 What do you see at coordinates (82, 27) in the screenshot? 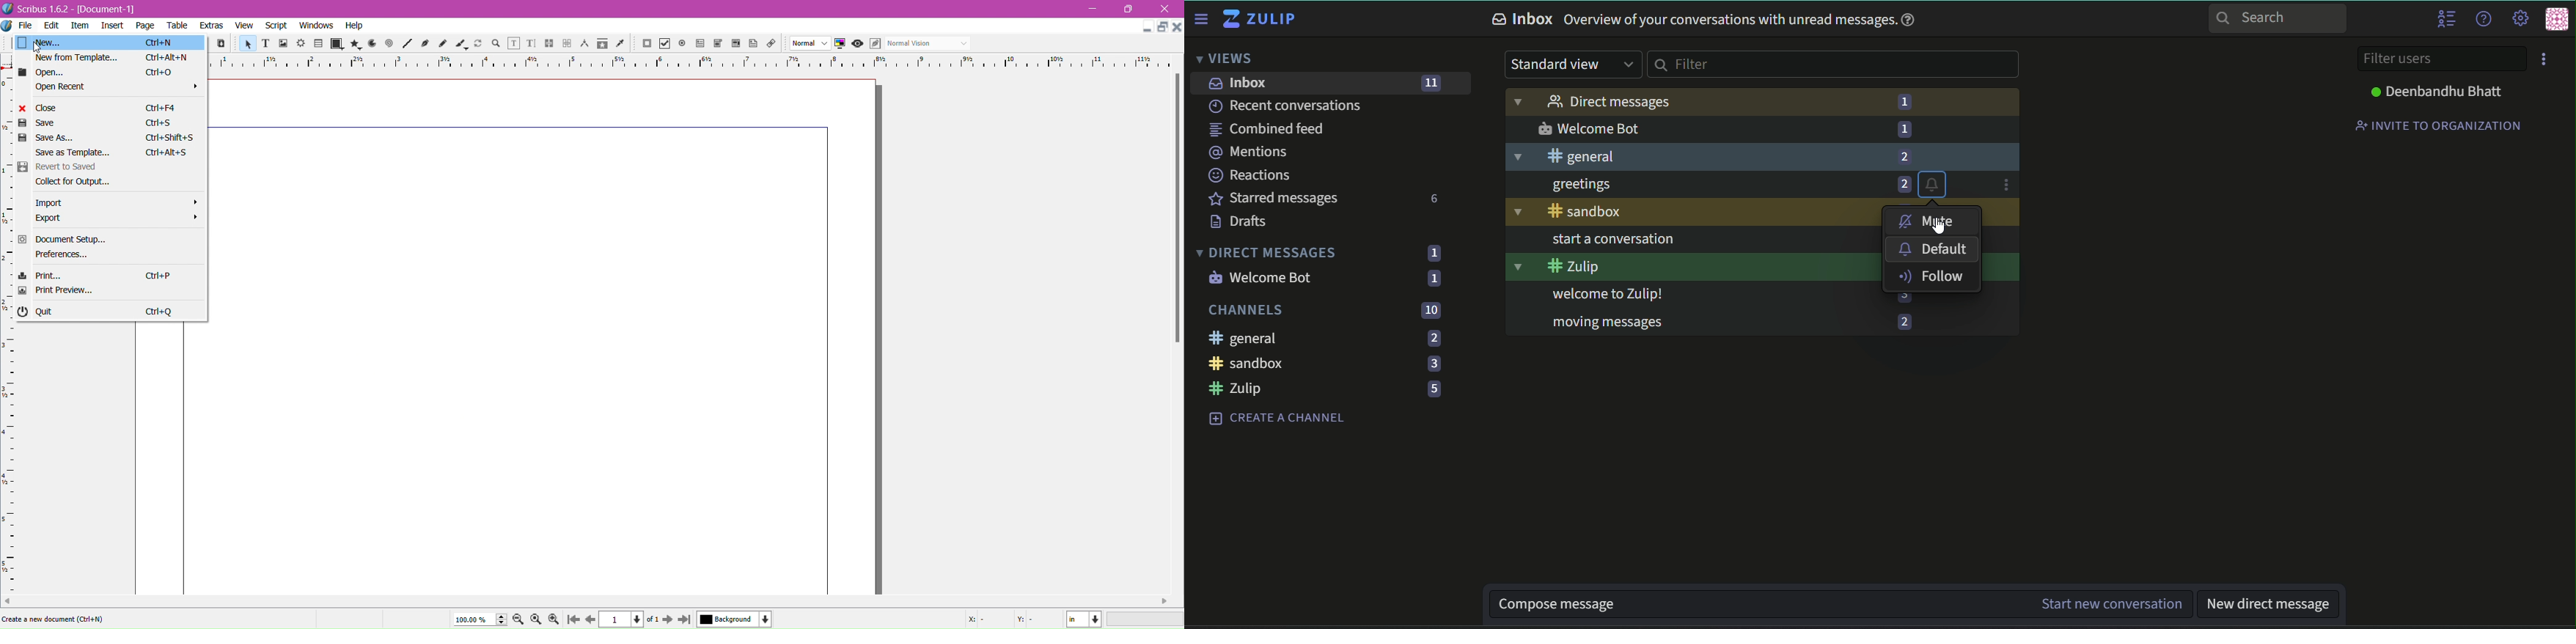
I see `Item` at bounding box center [82, 27].